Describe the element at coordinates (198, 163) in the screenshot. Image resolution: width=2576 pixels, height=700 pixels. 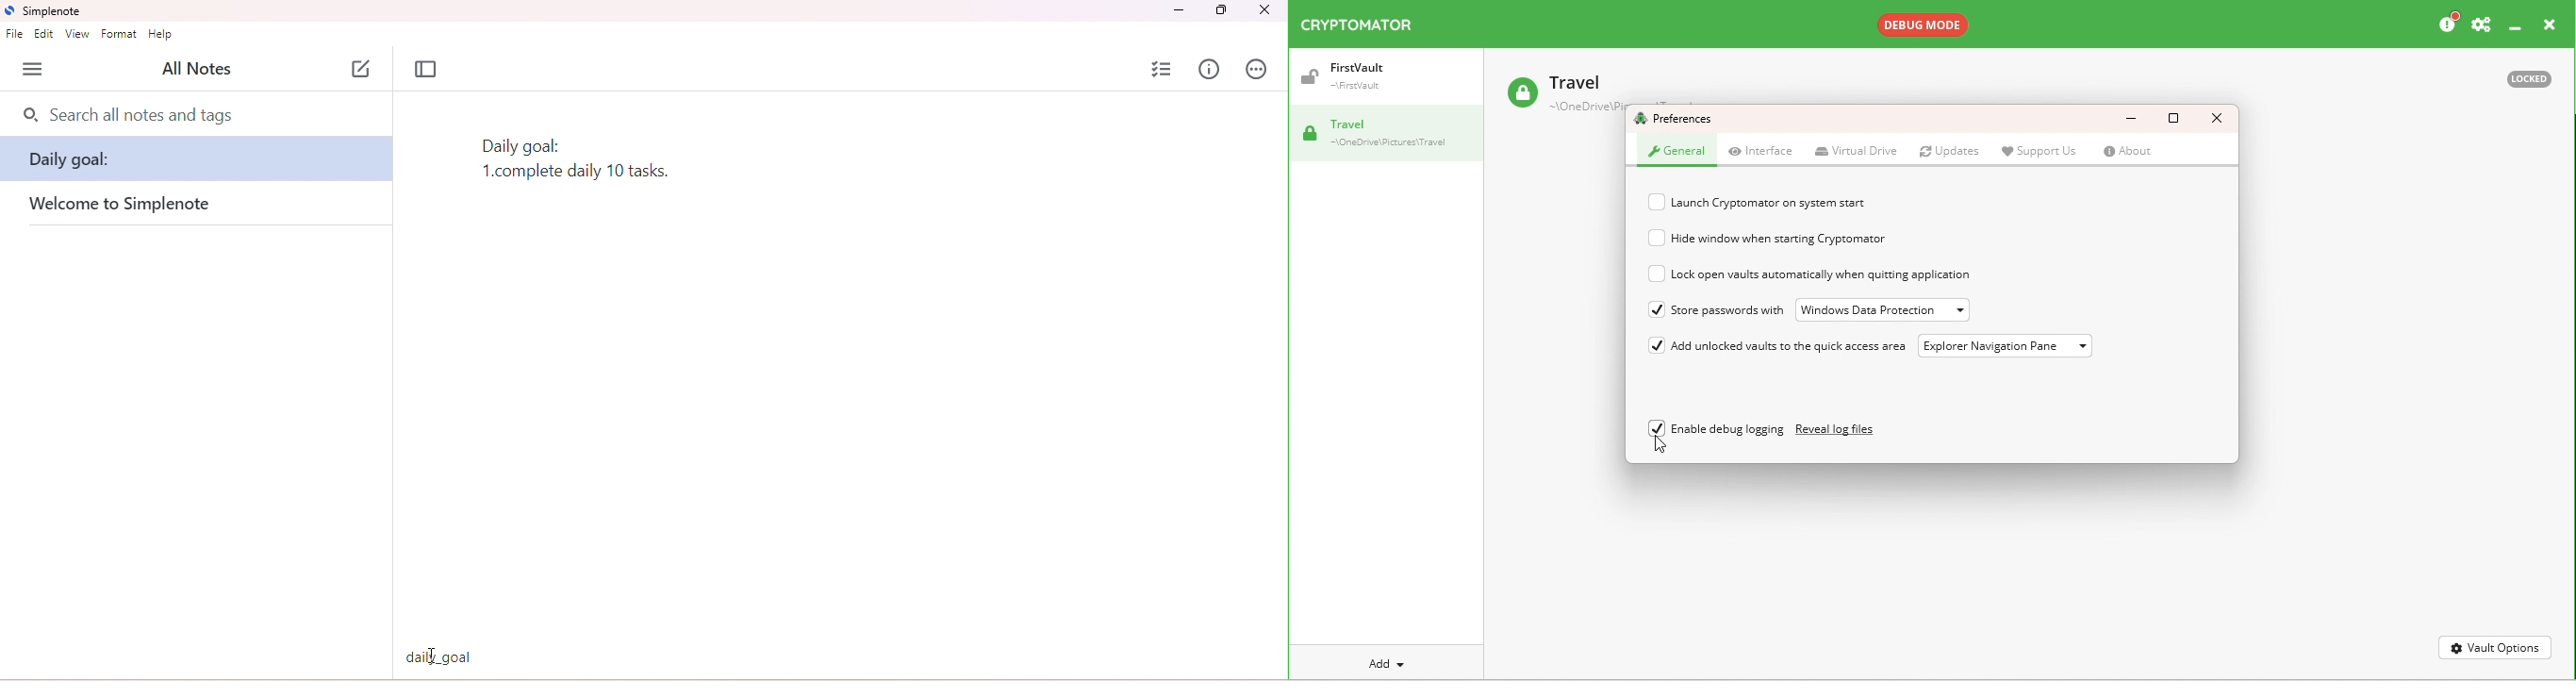
I see `daily goal` at that location.